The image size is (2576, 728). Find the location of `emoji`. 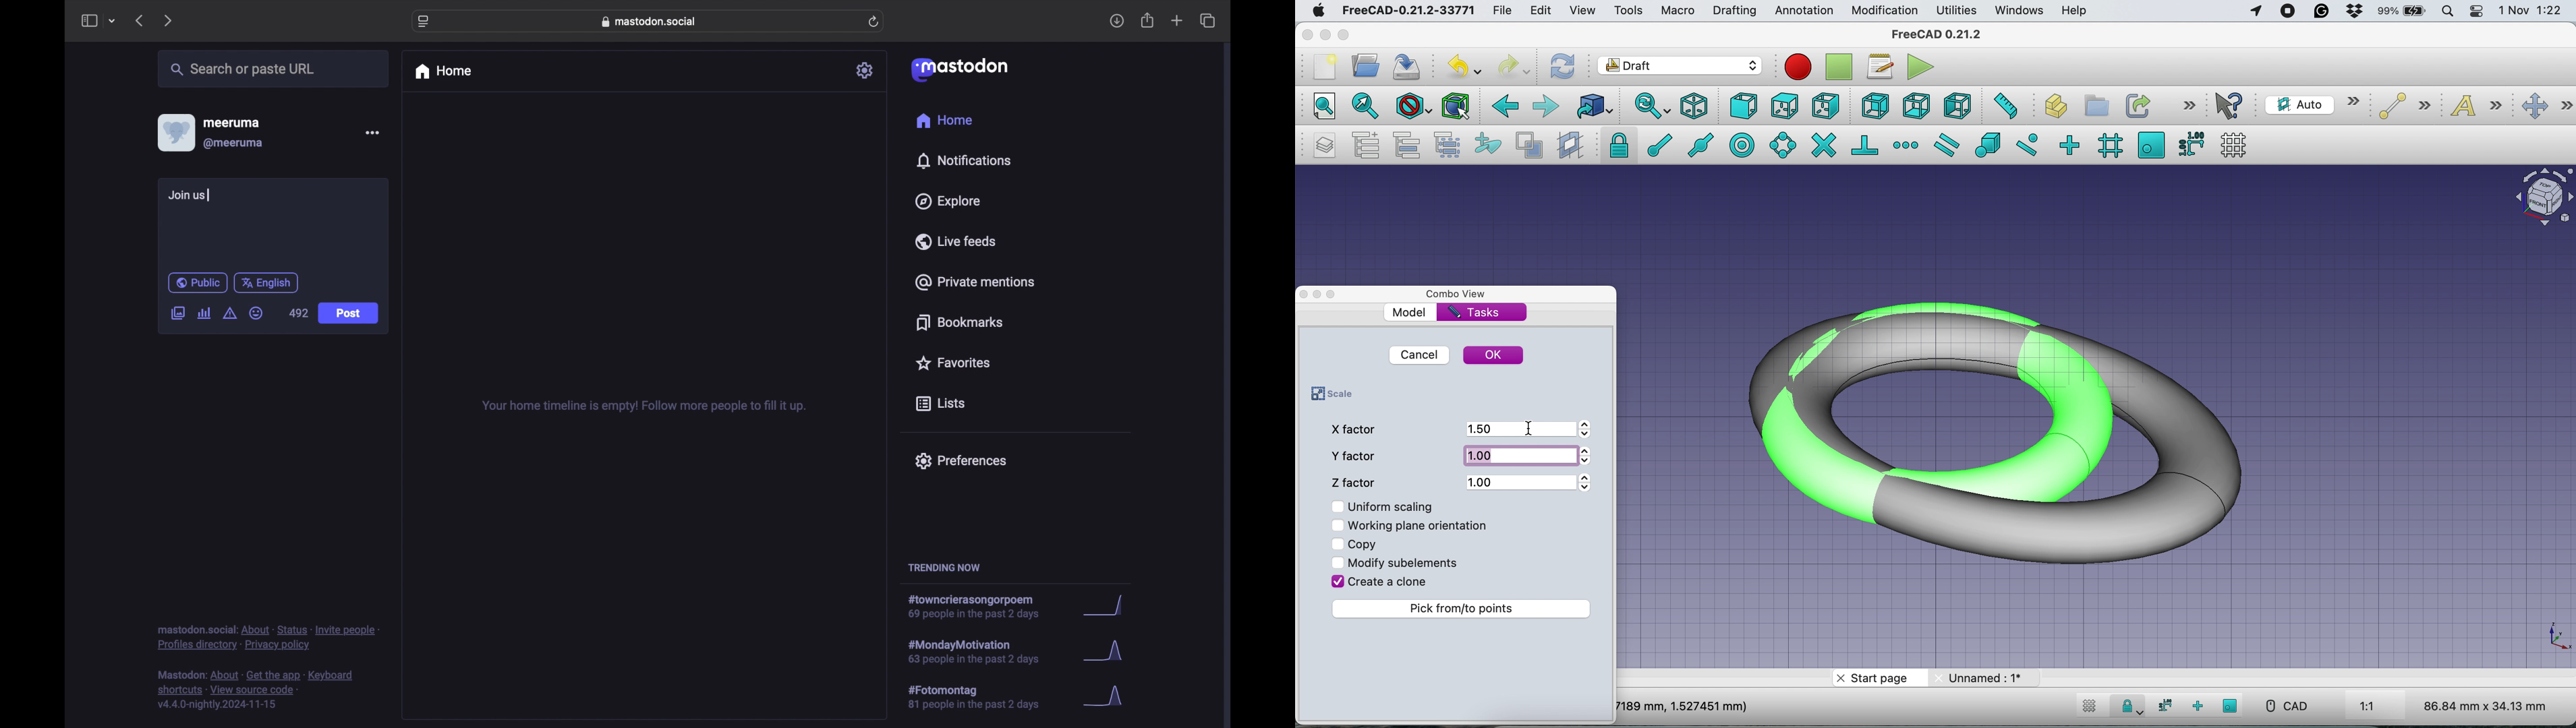

emoji is located at coordinates (256, 313).